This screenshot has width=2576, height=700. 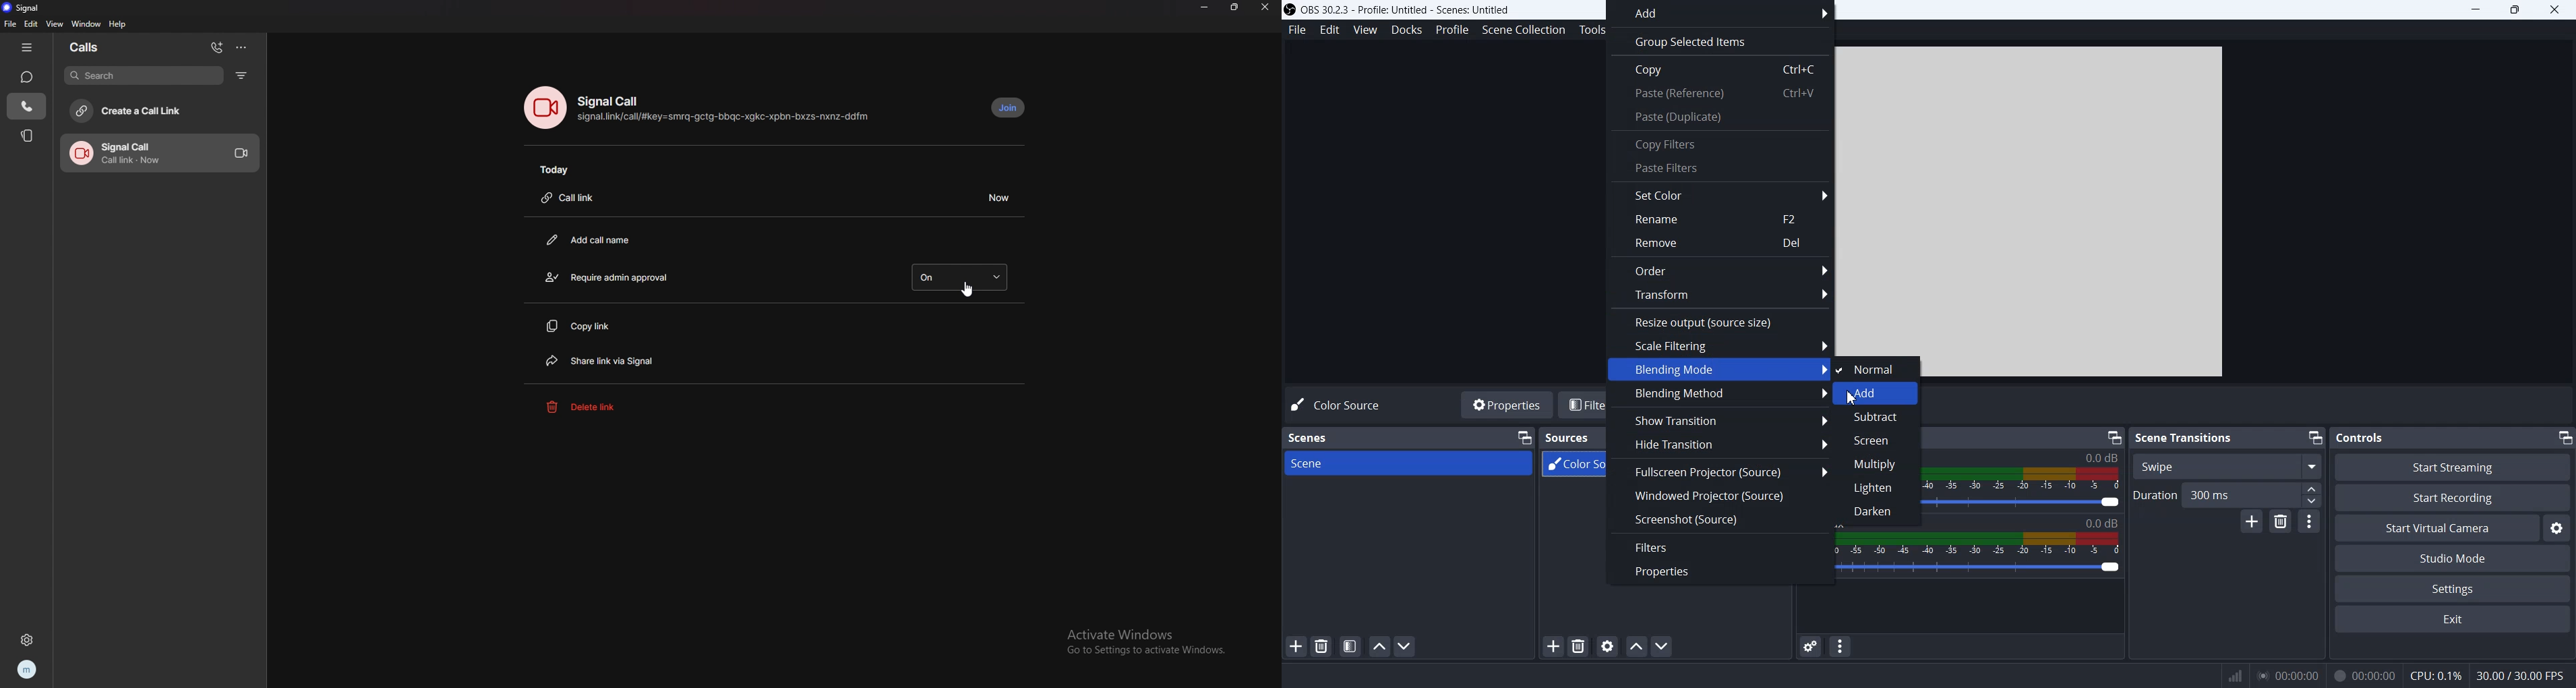 What do you see at coordinates (1607, 646) in the screenshot?
I see `Open Source Properties` at bounding box center [1607, 646].